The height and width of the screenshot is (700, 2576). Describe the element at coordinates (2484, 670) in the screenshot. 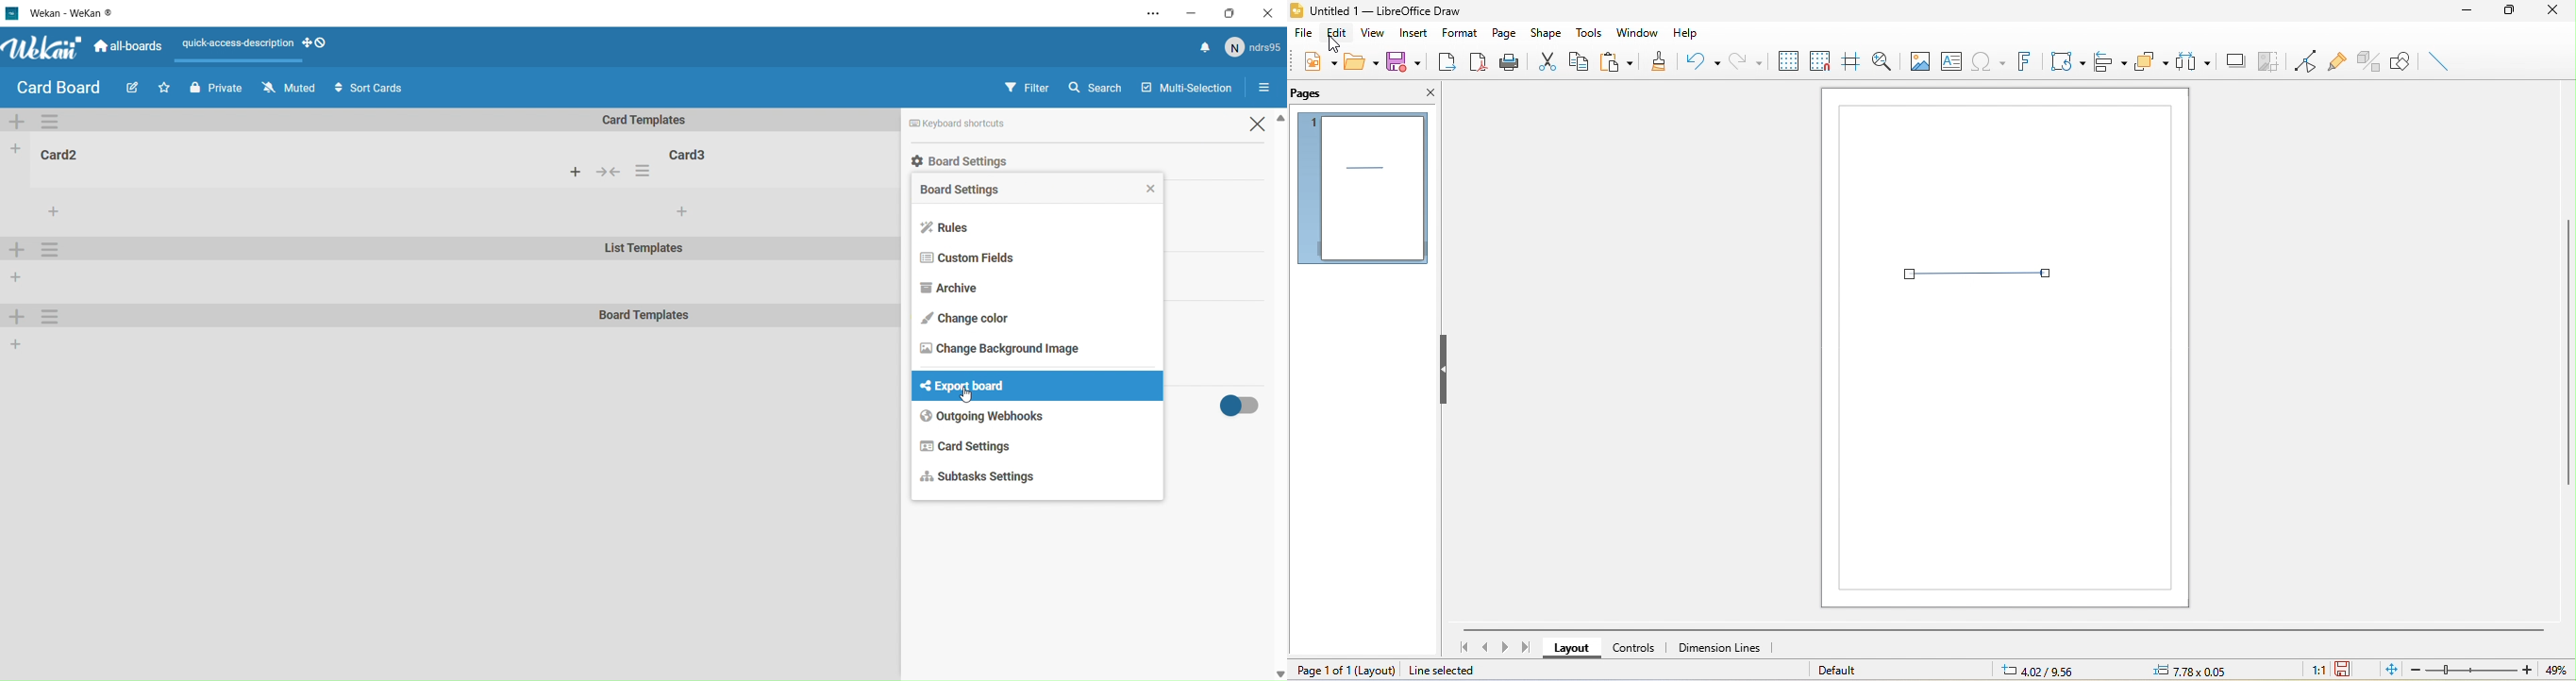

I see `zoom` at that location.